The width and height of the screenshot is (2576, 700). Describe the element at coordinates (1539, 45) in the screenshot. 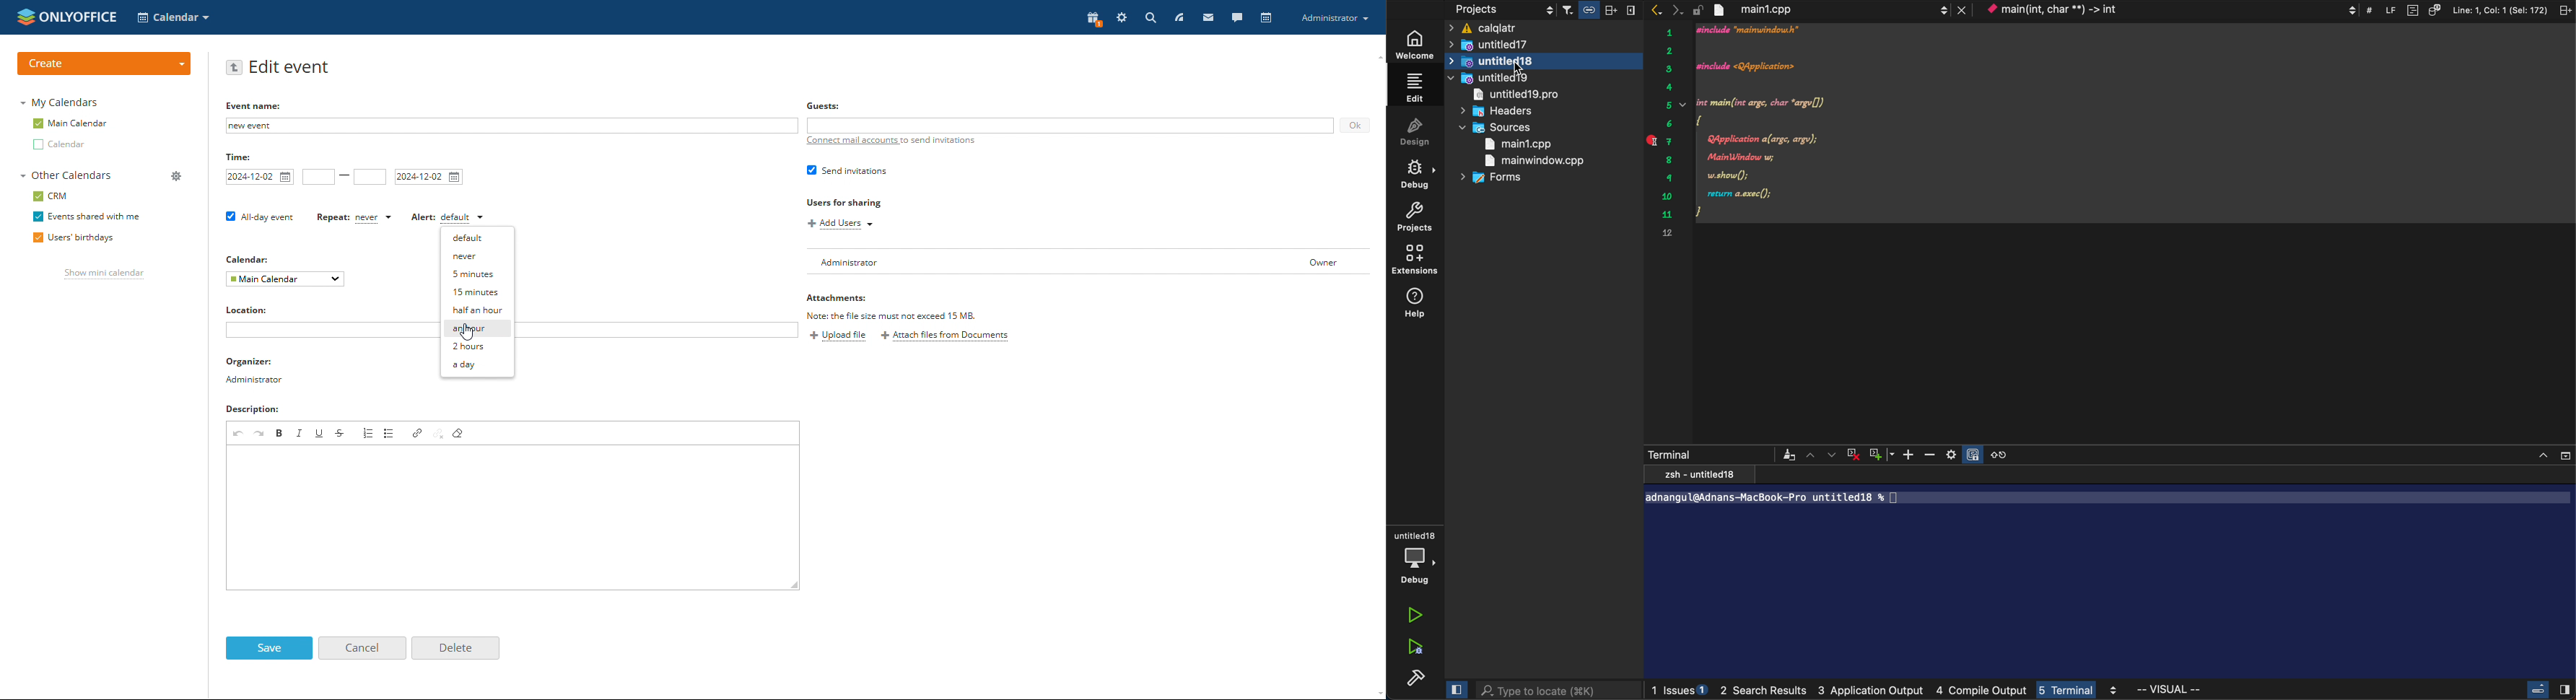

I see `untitled` at that location.